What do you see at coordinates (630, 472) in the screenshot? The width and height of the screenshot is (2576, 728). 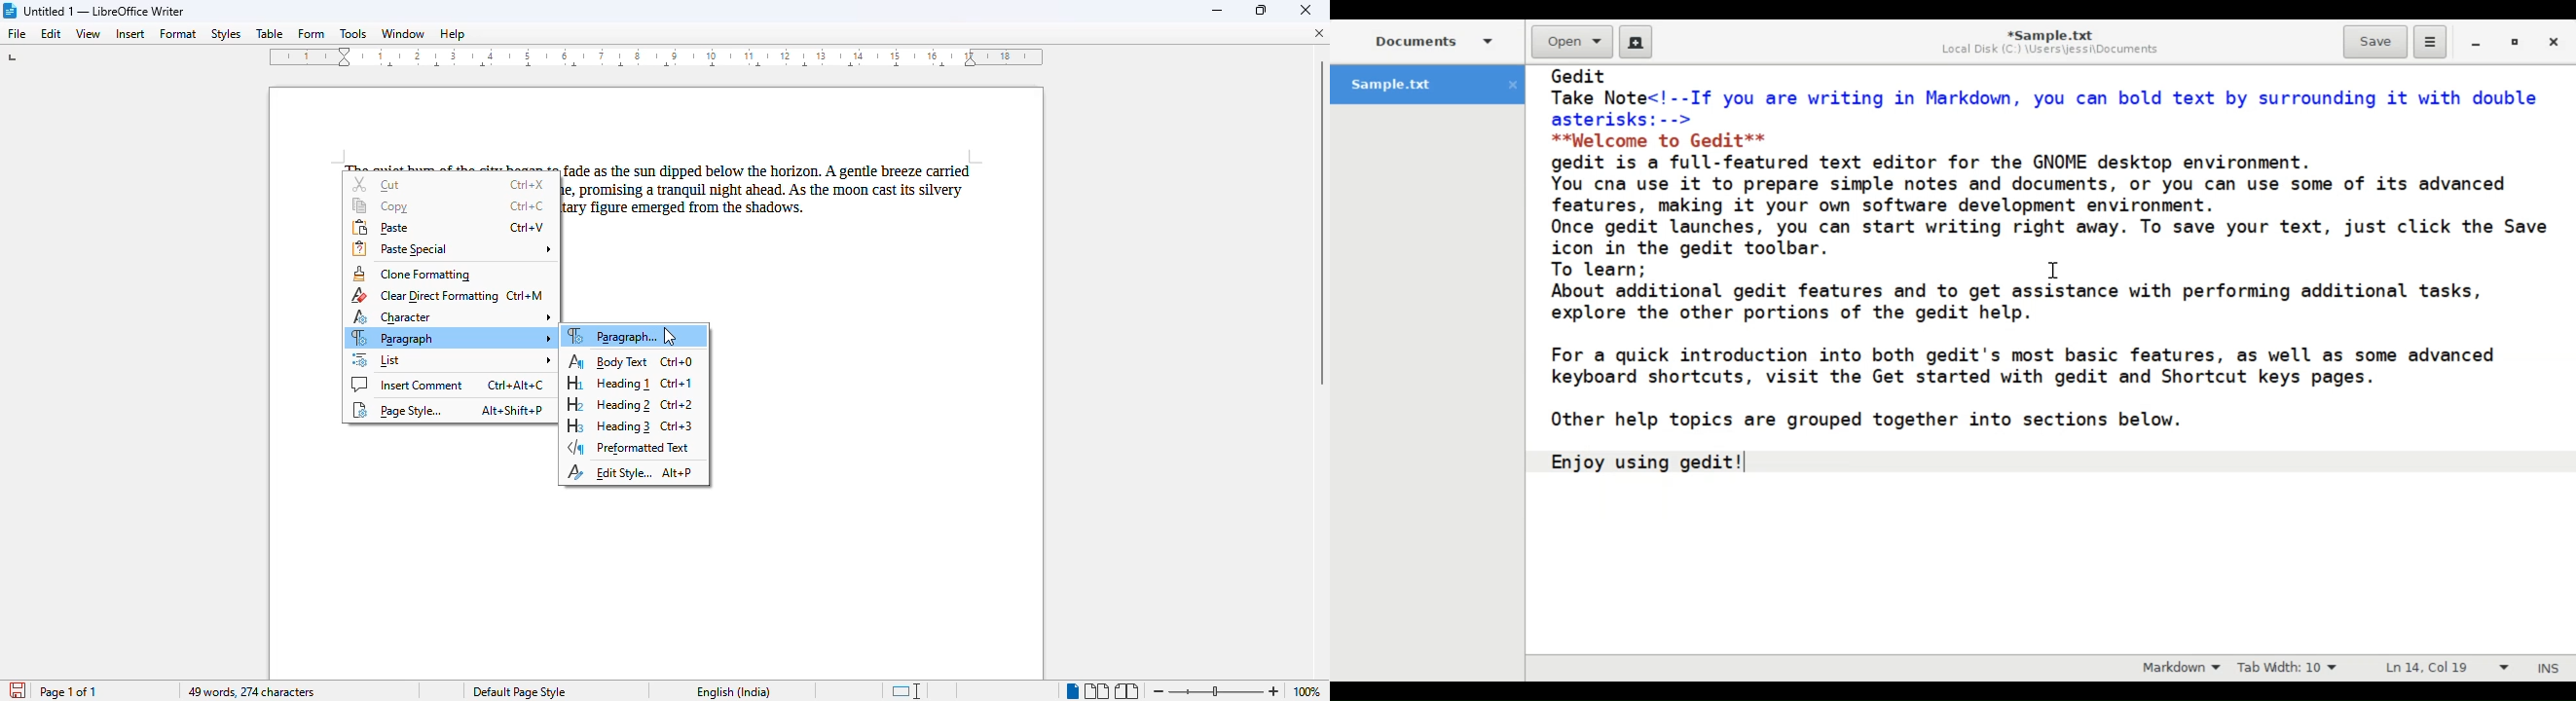 I see `edit style` at bounding box center [630, 472].